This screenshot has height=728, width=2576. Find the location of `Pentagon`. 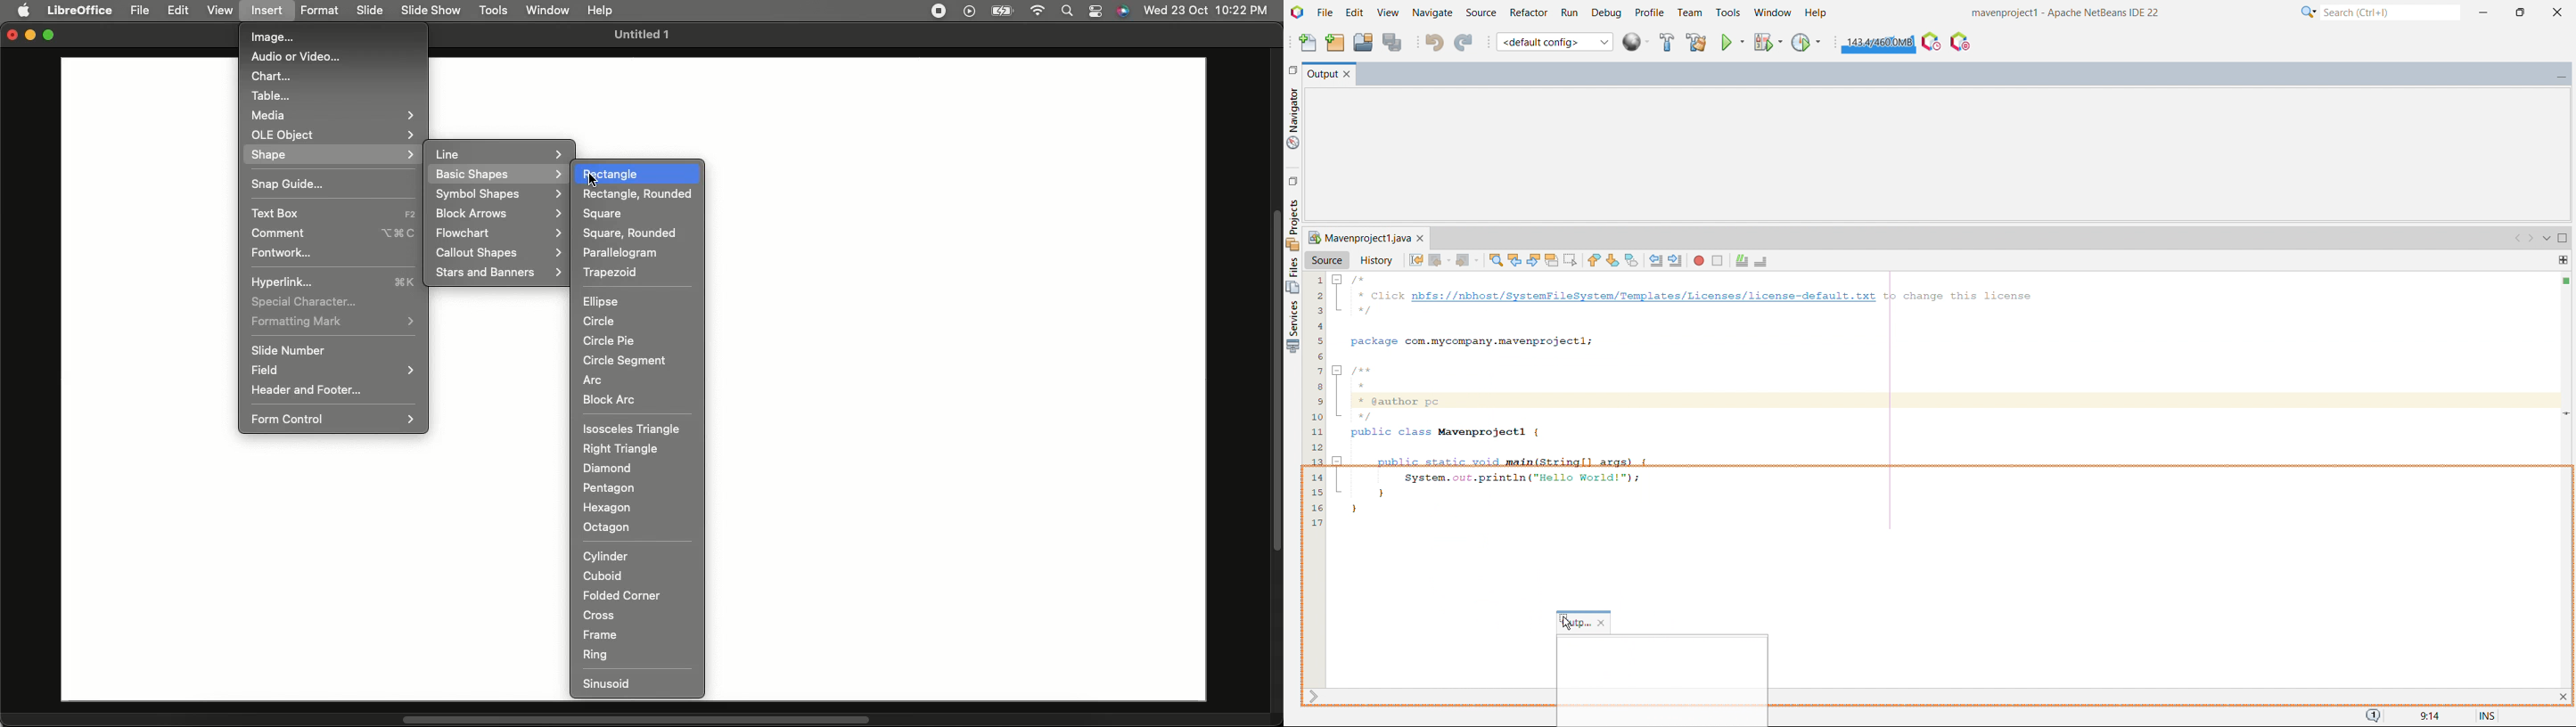

Pentagon is located at coordinates (608, 488).